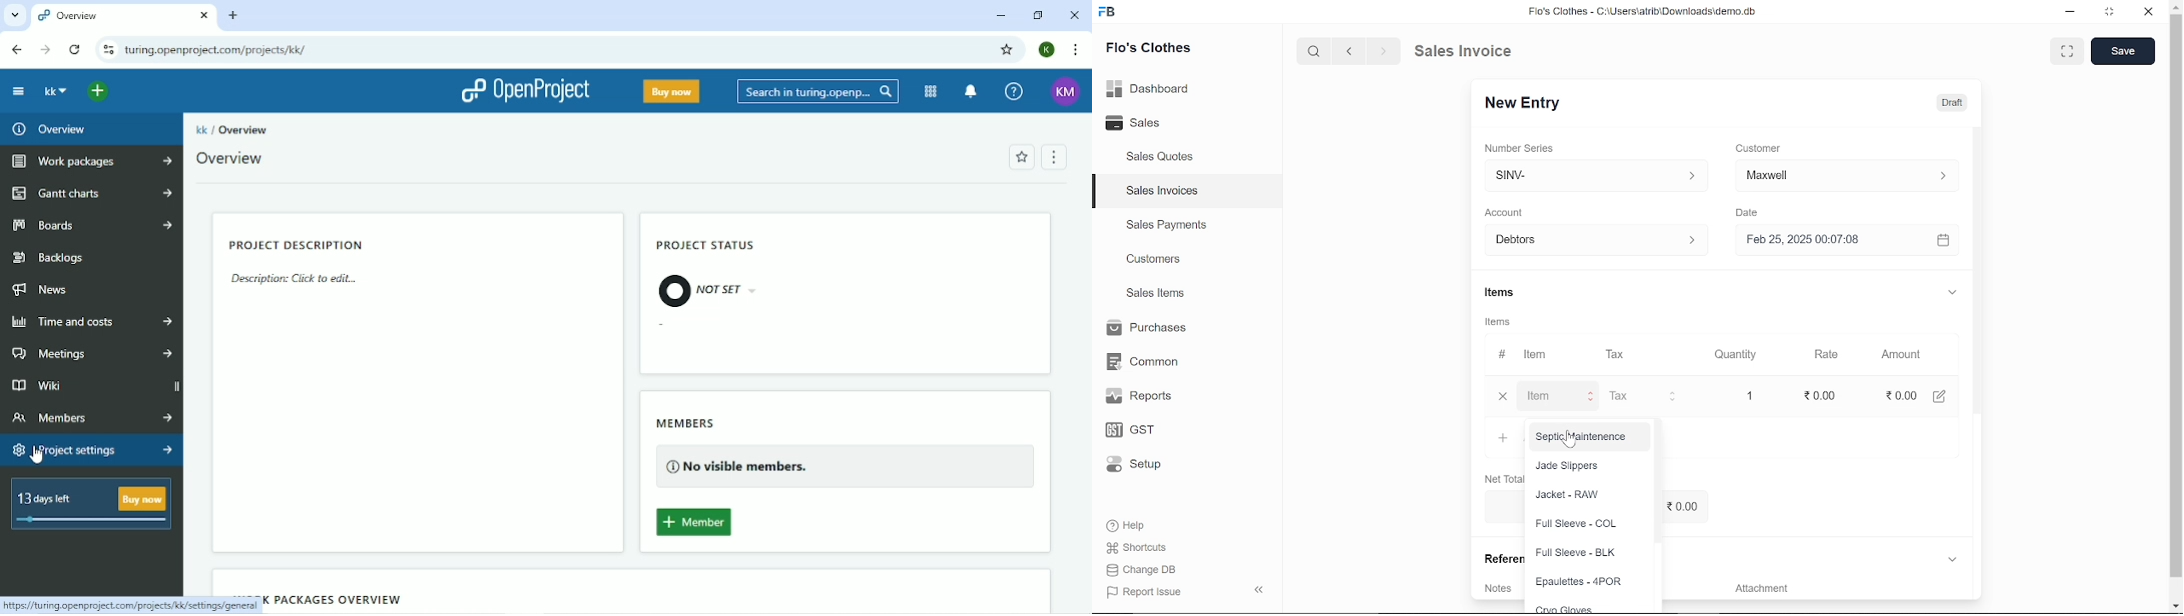 This screenshot has height=616, width=2184. What do you see at coordinates (1839, 240) in the screenshot?
I see `H Feb 25, 2025 00:07:08 ` at bounding box center [1839, 240].